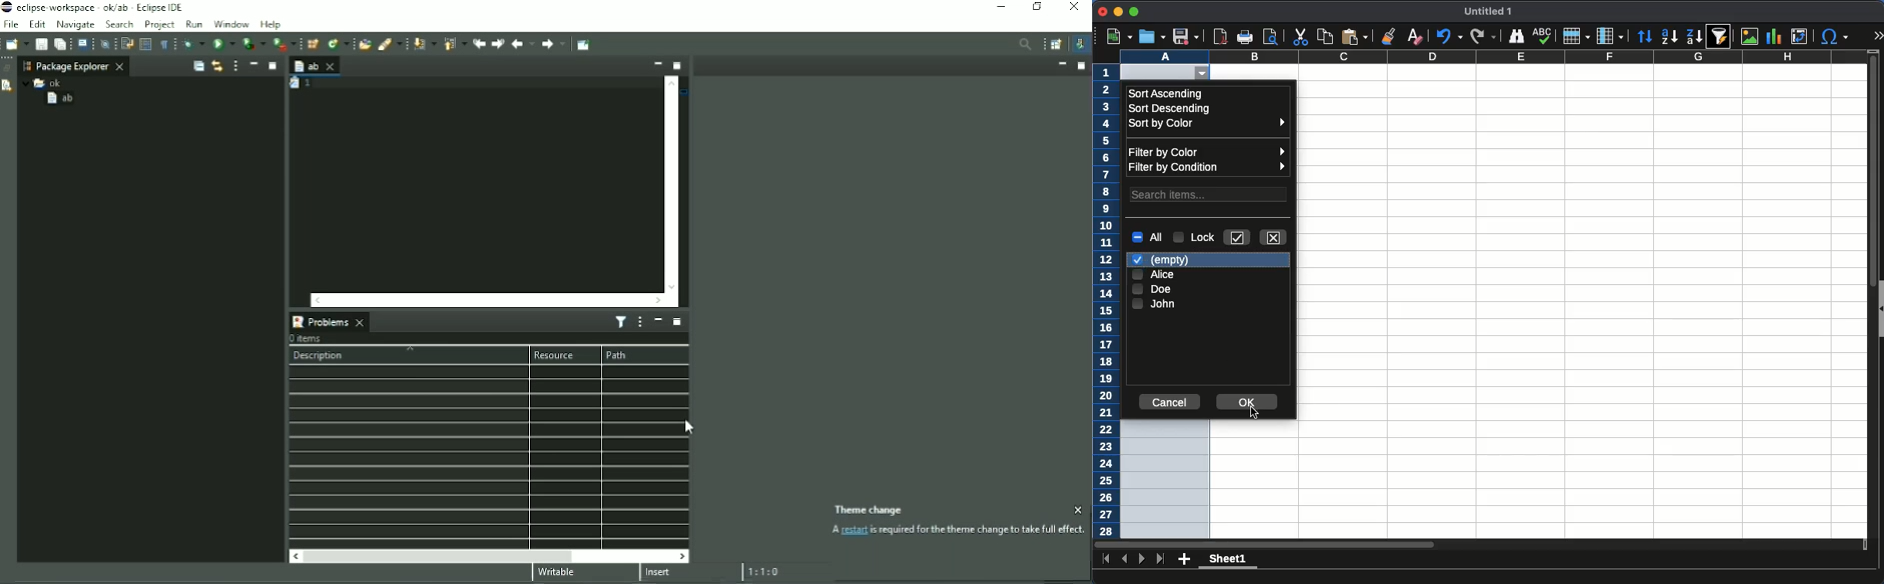  I want to click on last sheet, so click(1162, 559).